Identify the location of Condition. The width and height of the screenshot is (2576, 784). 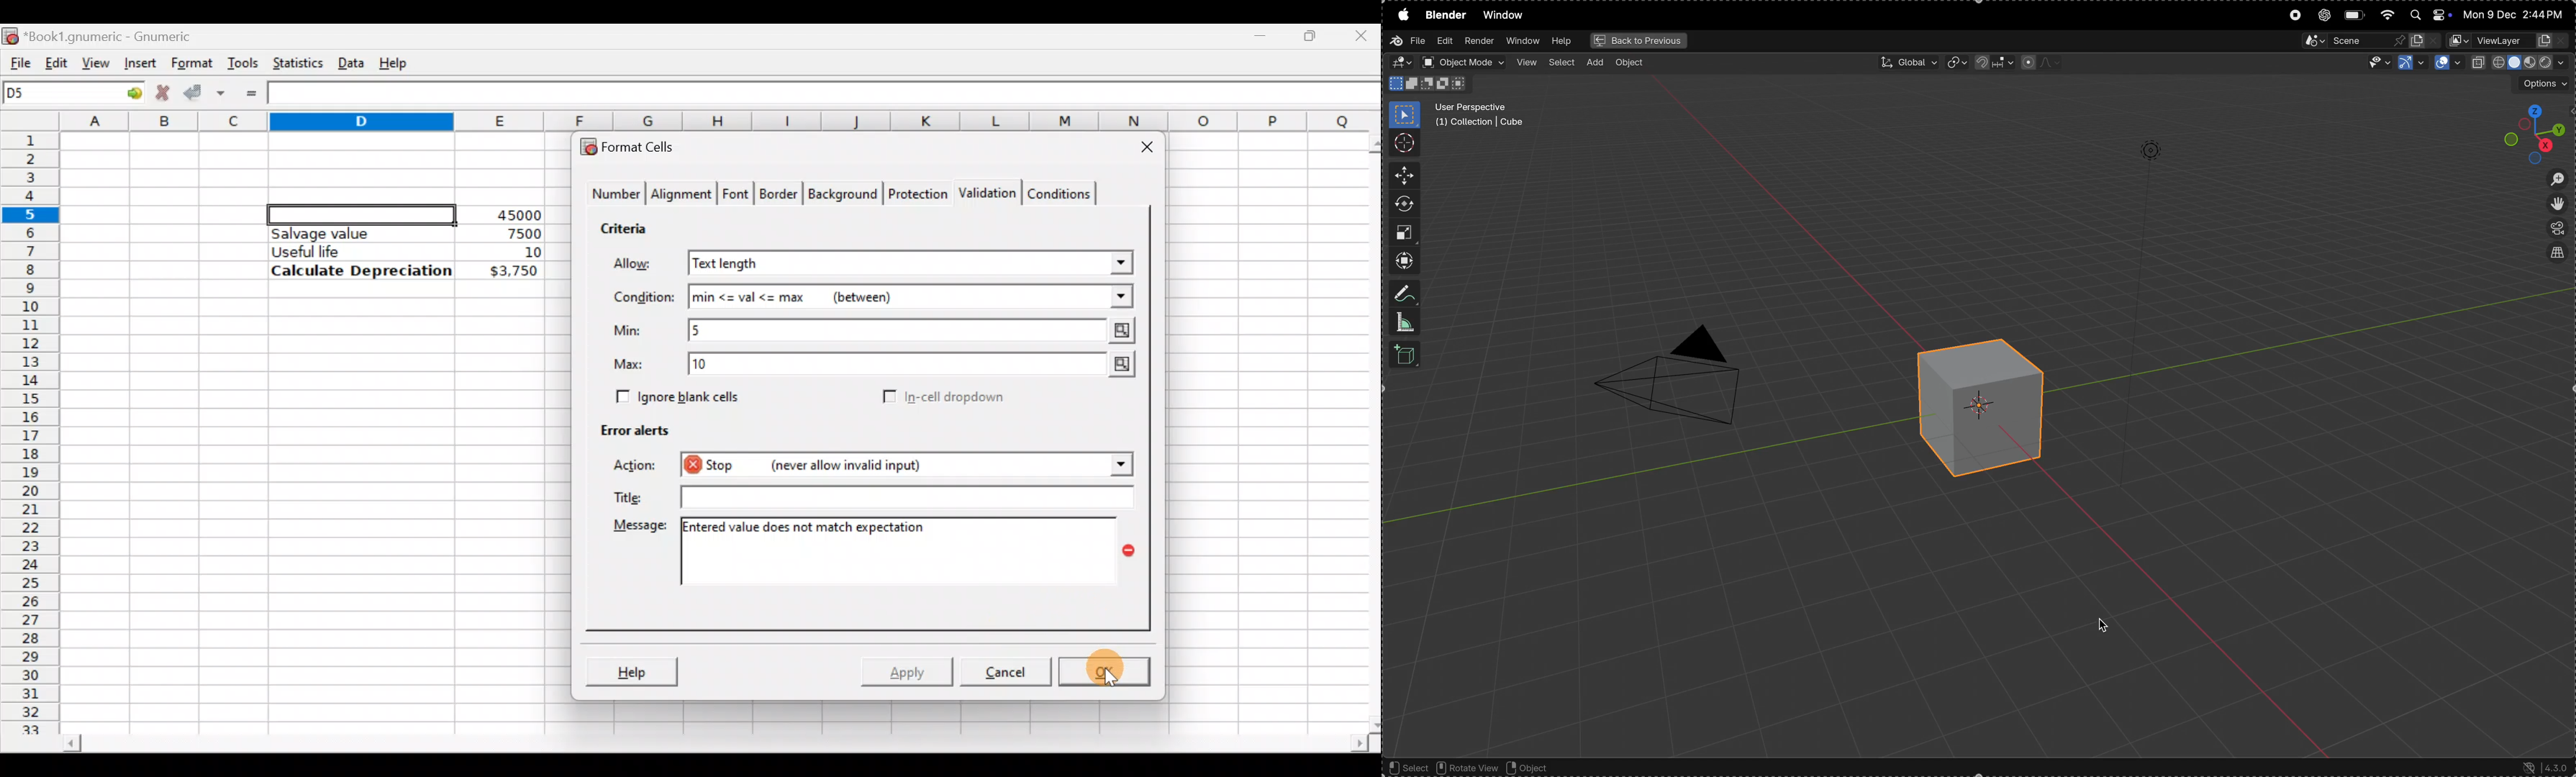
(643, 298).